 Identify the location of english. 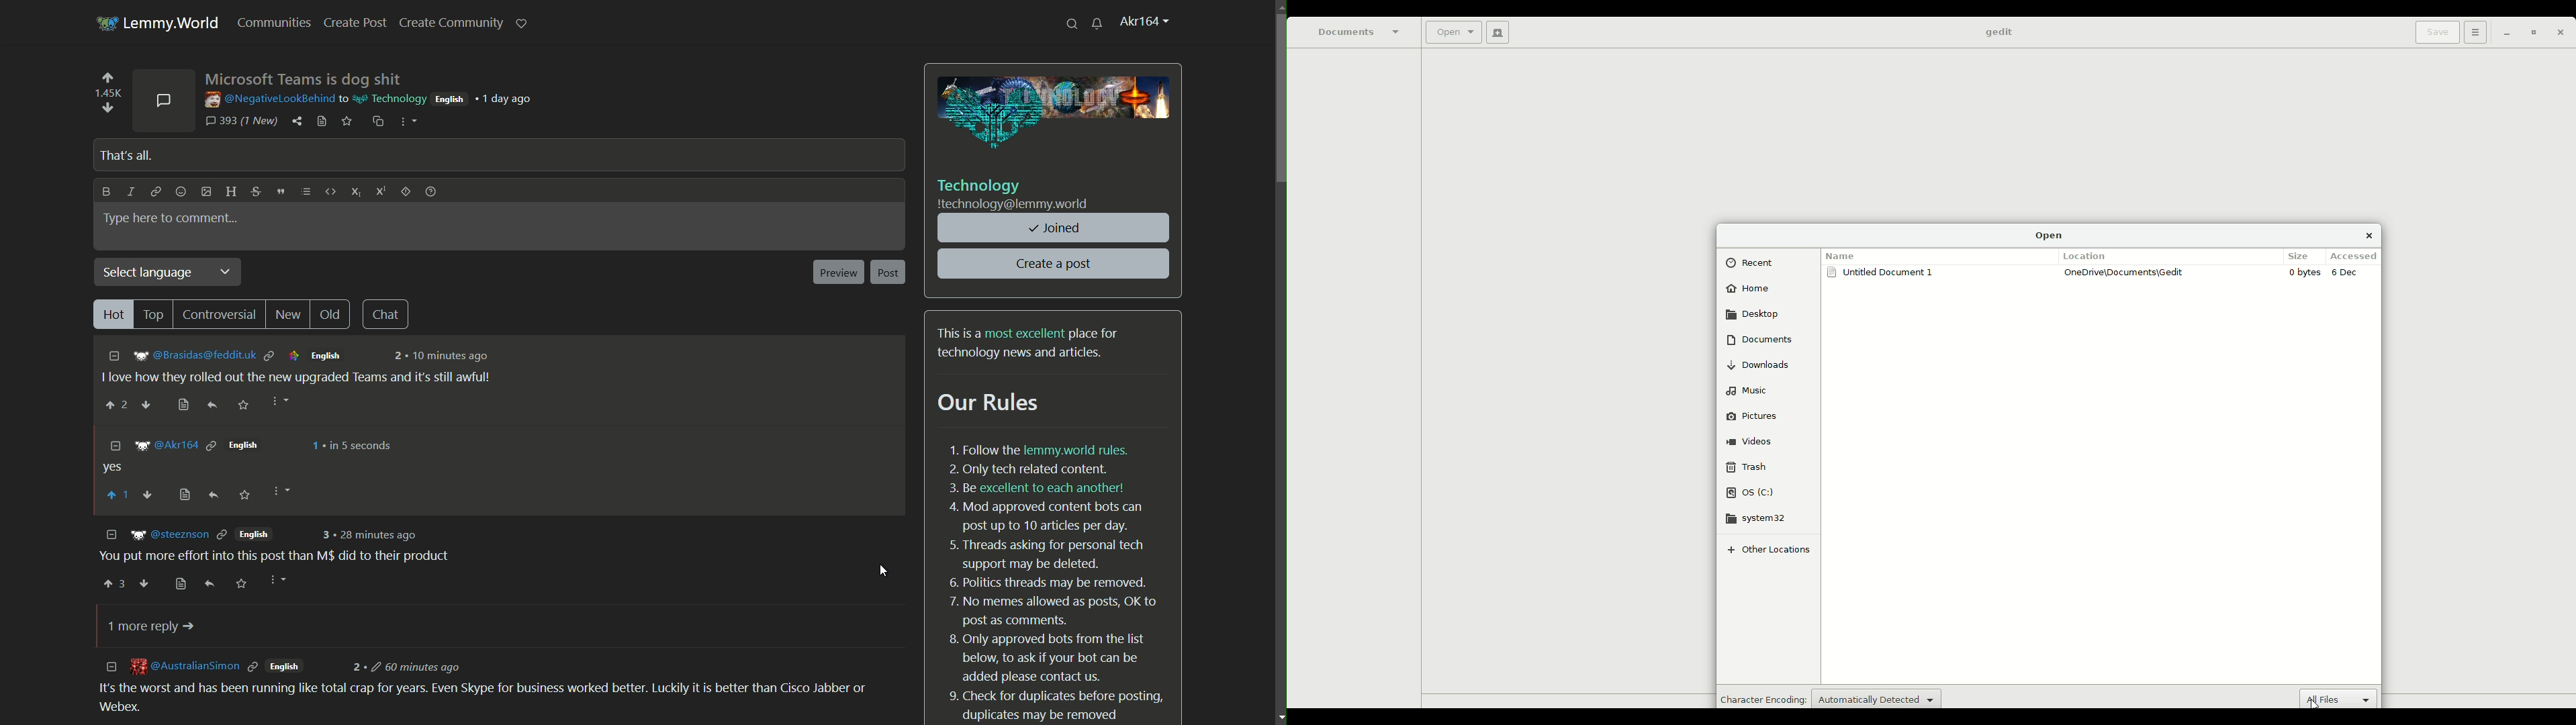
(247, 445).